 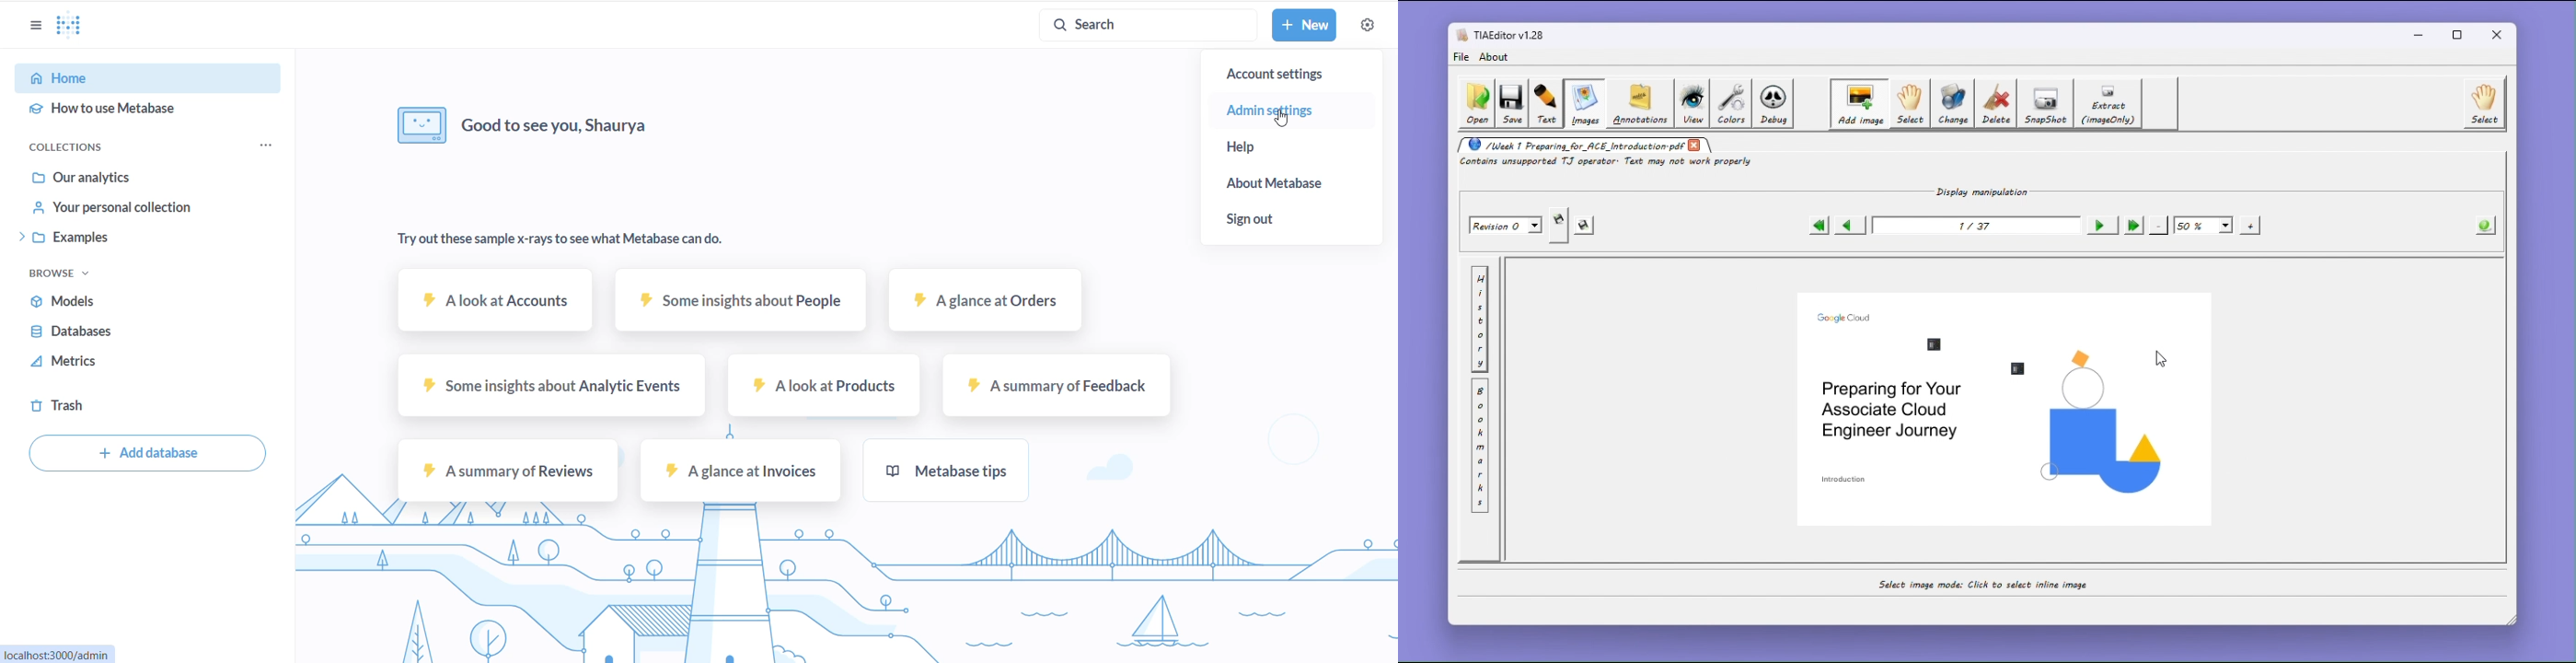 What do you see at coordinates (1692, 104) in the screenshot?
I see `view ` at bounding box center [1692, 104].